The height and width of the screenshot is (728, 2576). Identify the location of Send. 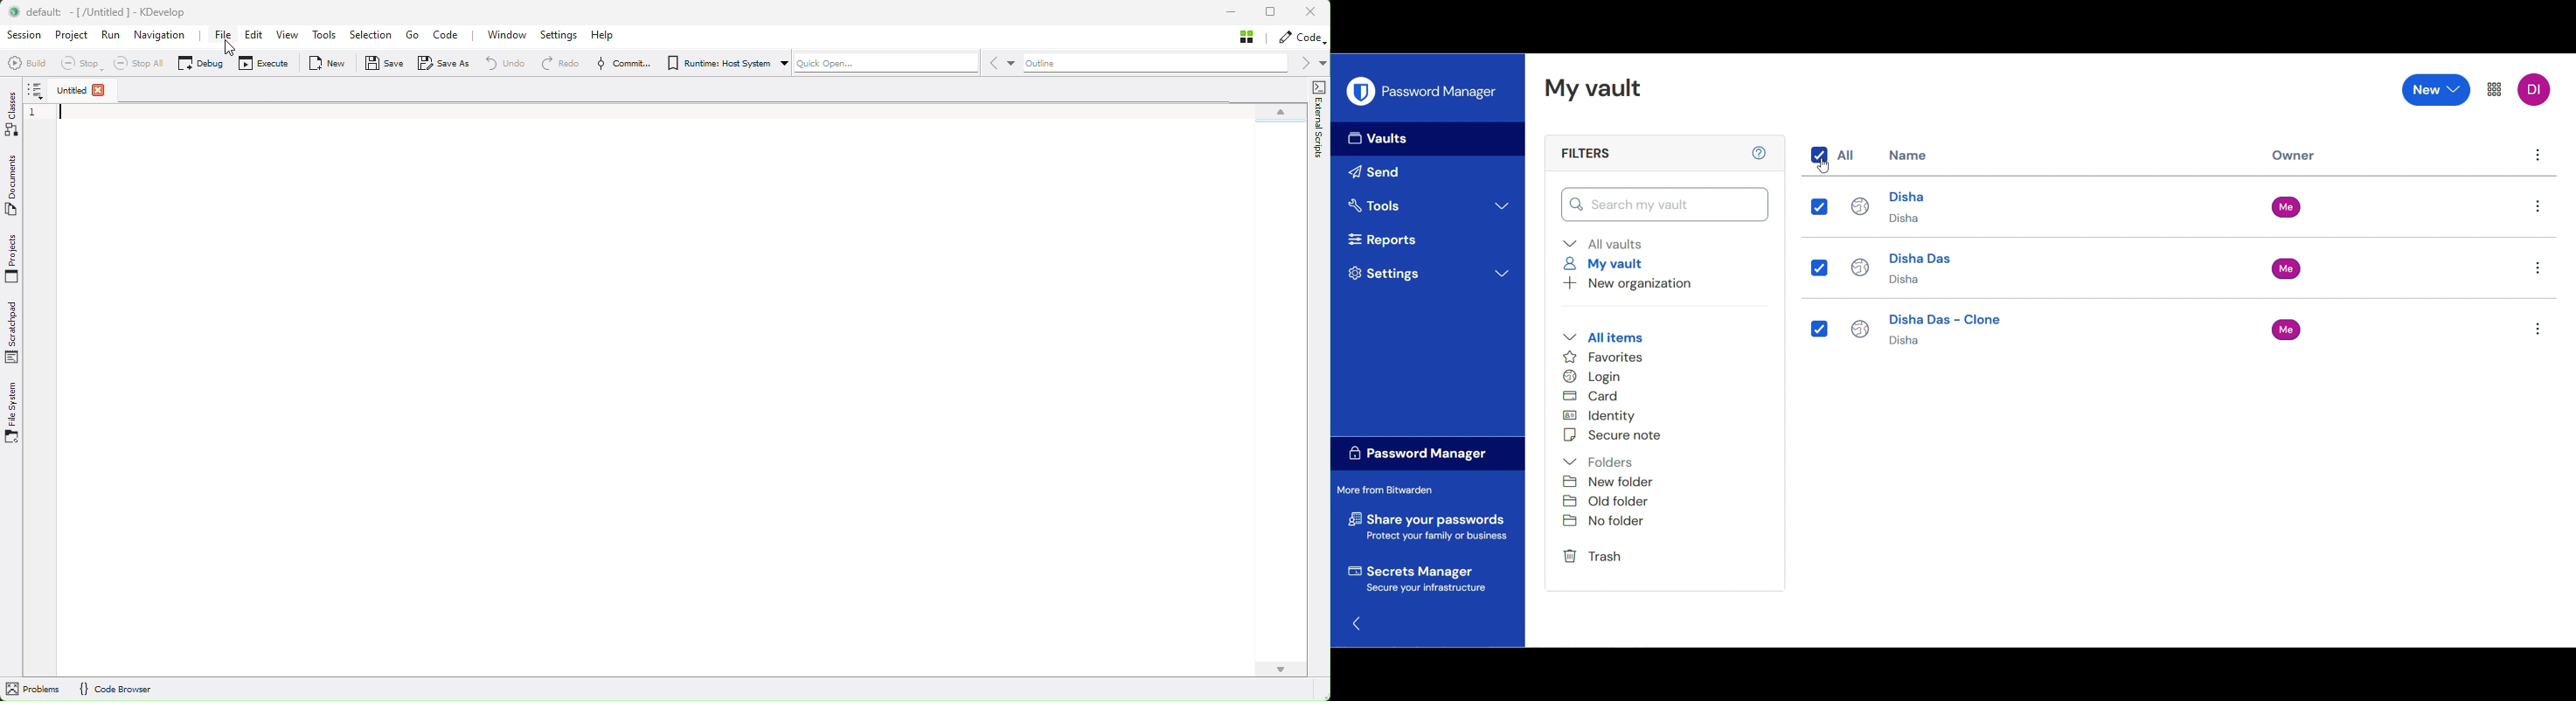
(1428, 173).